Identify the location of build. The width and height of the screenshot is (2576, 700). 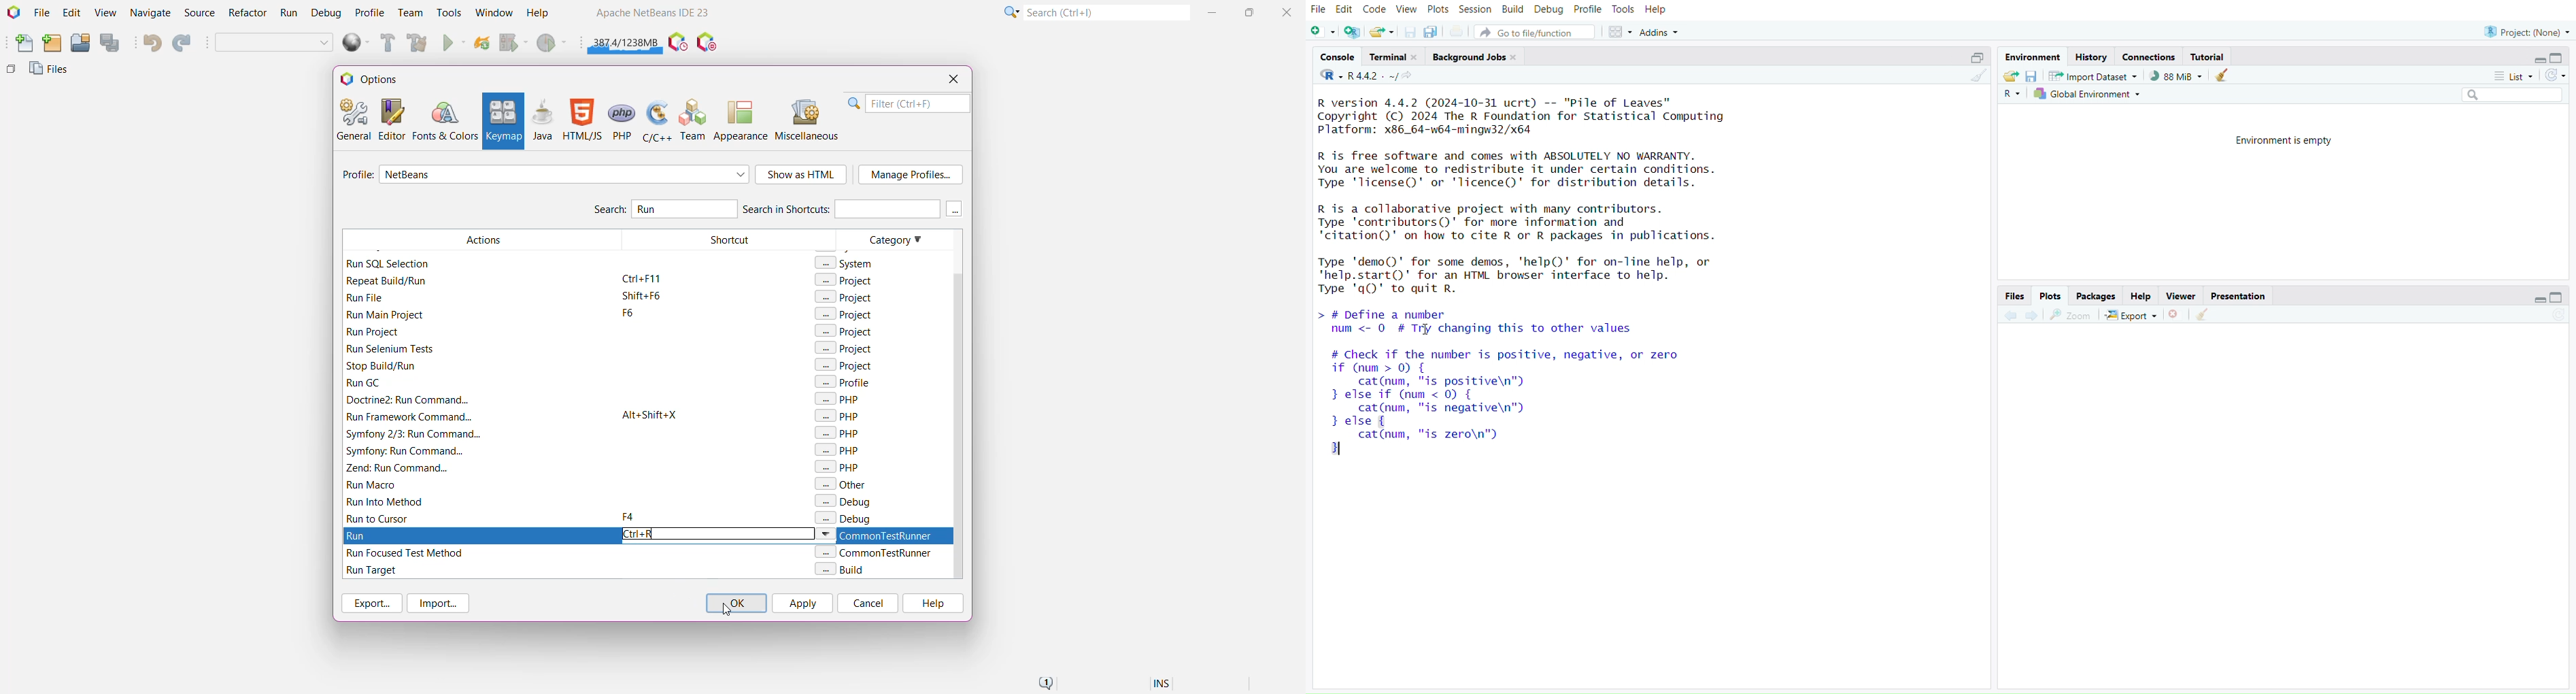
(1513, 9).